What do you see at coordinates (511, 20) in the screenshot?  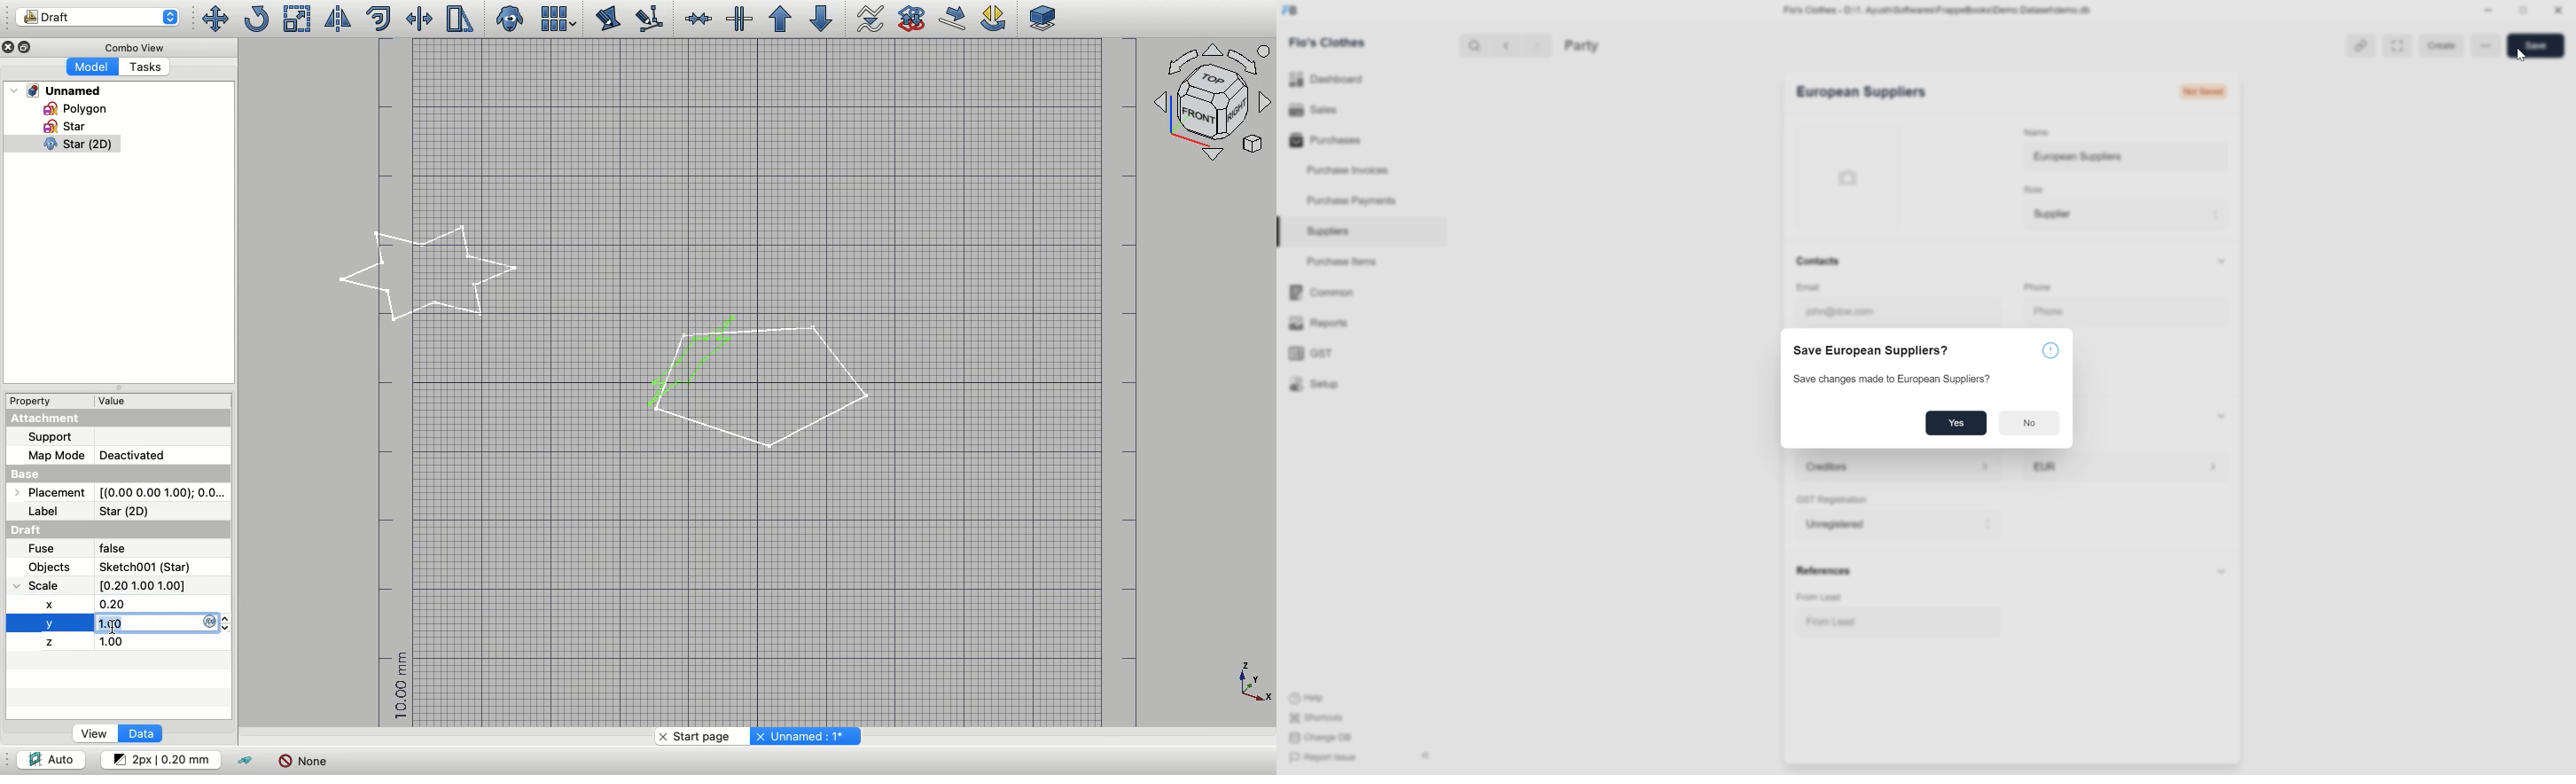 I see `Close clone` at bounding box center [511, 20].